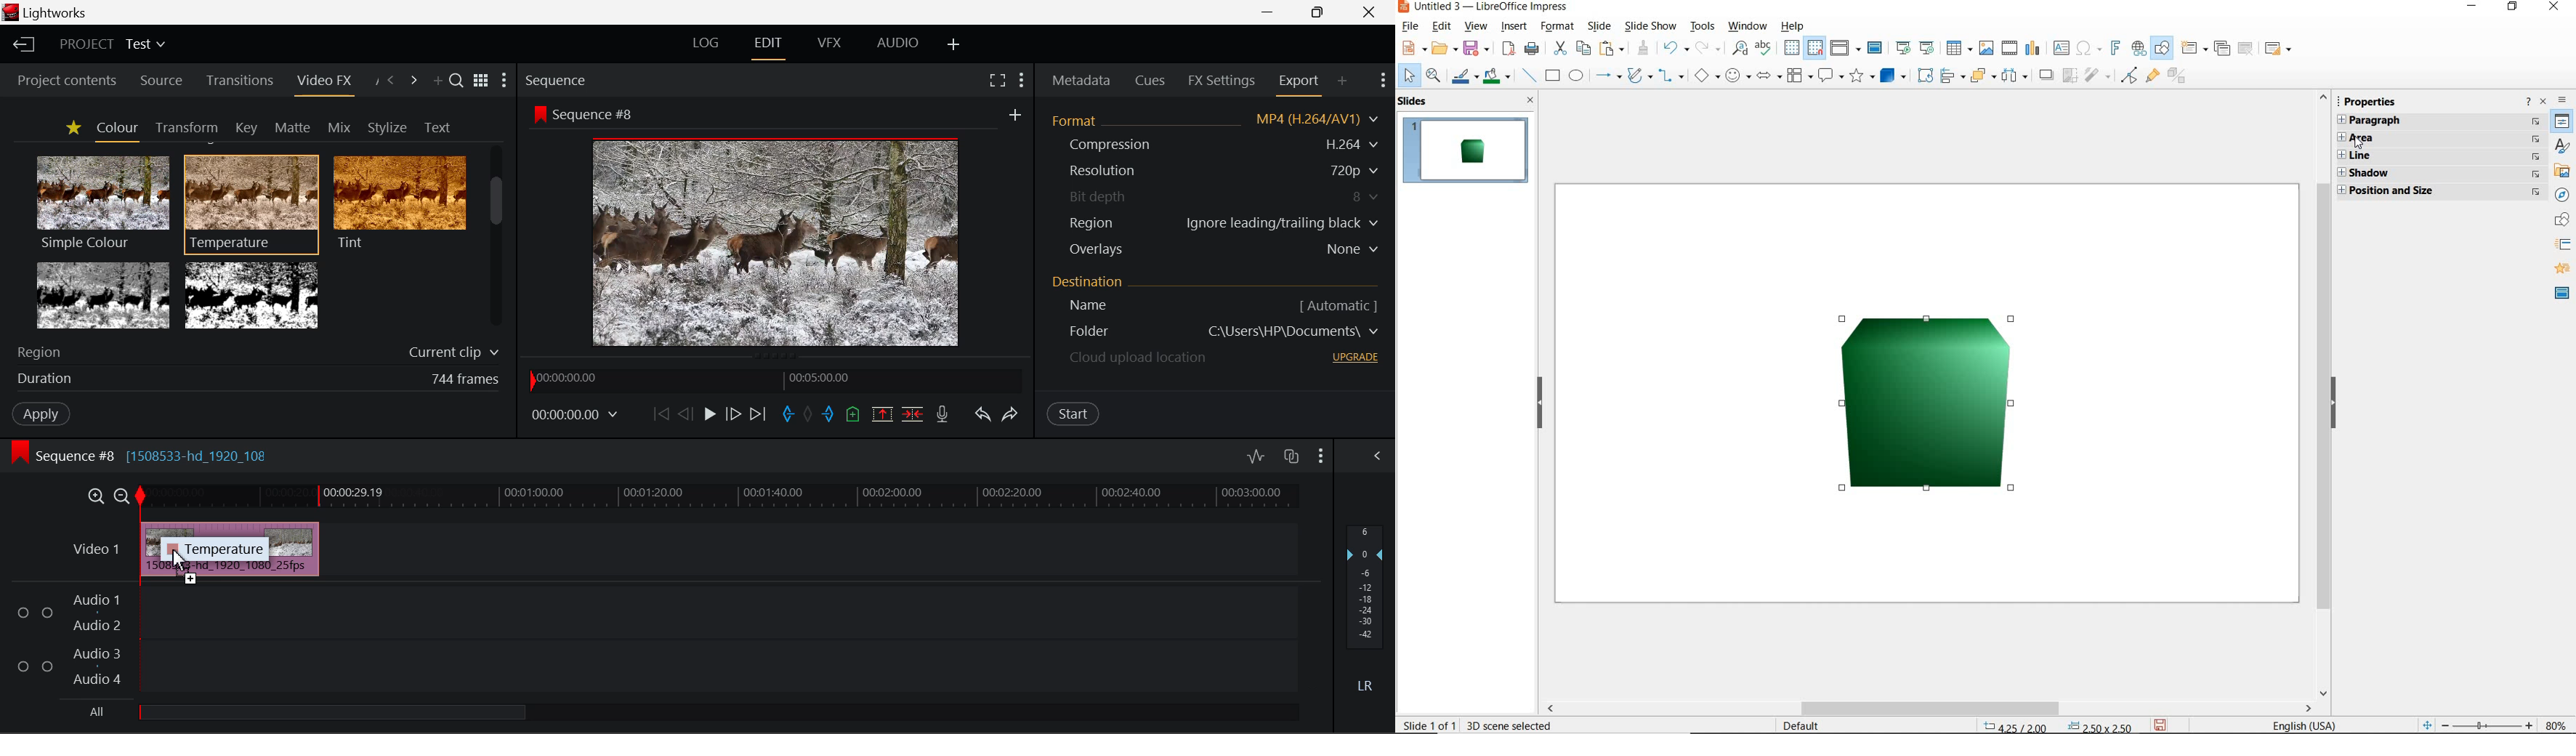  Describe the element at coordinates (2562, 100) in the screenshot. I see `SIDEBAR SETTINGS` at that location.